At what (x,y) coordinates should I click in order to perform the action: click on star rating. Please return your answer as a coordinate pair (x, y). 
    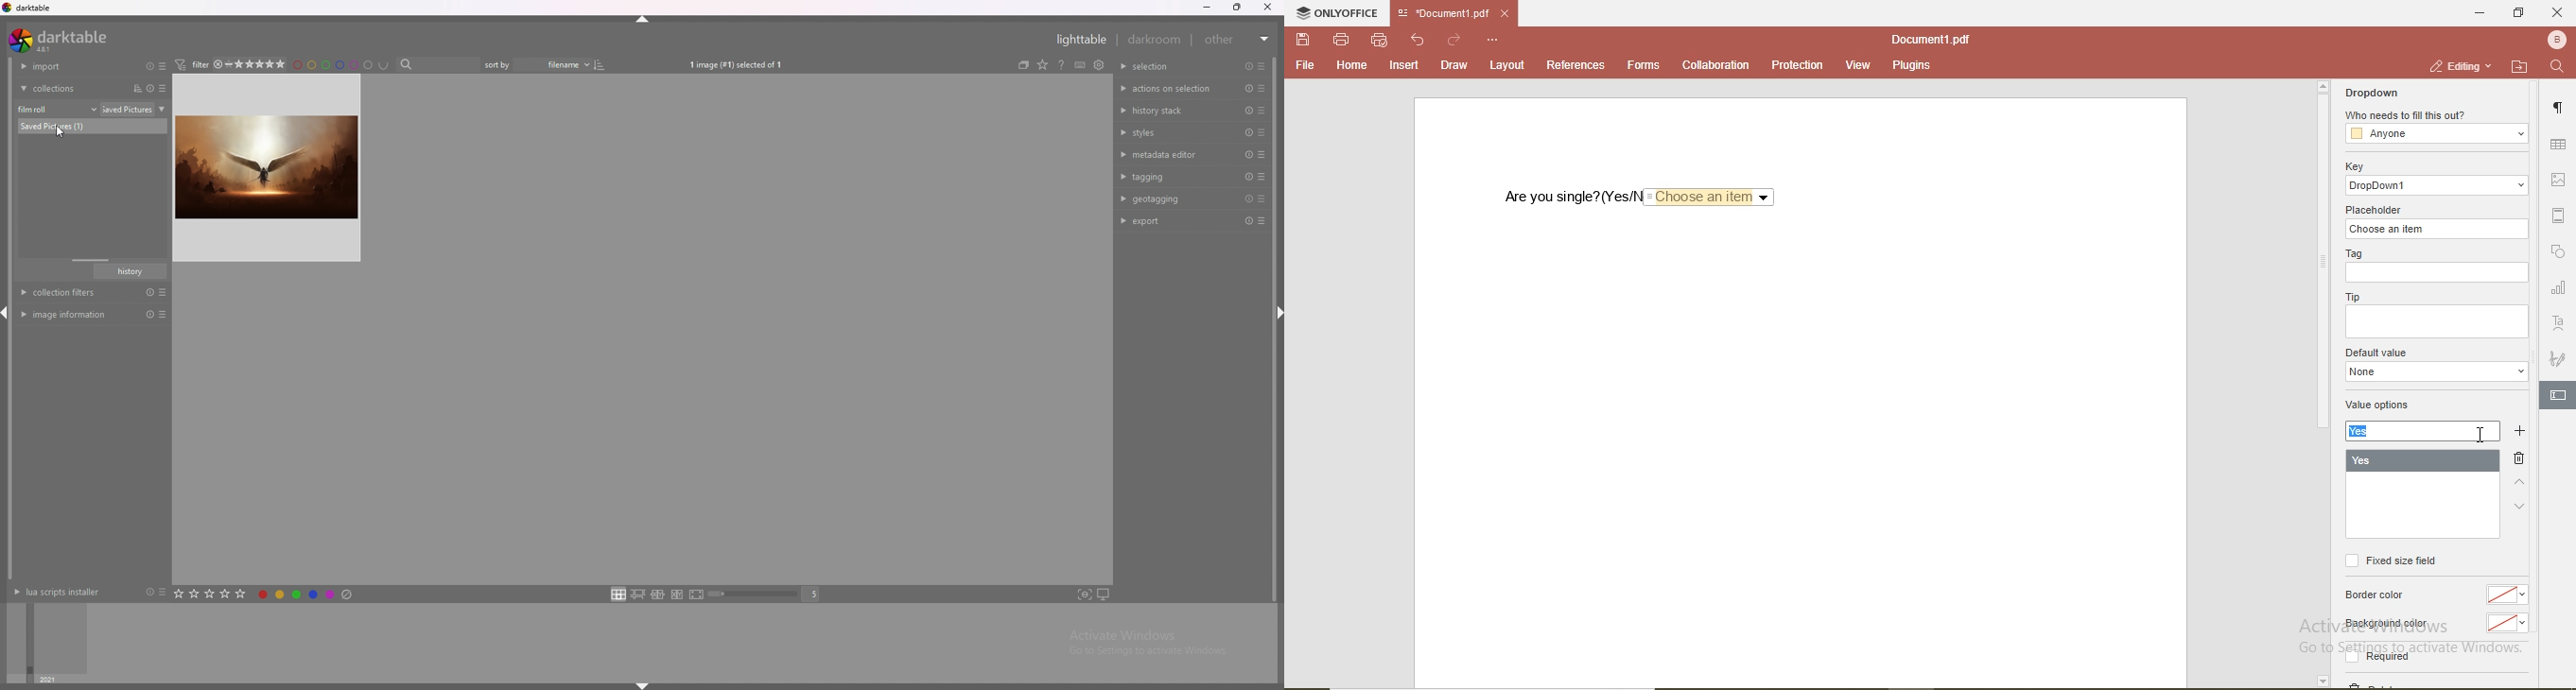
    Looking at the image, I should click on (264, 64).